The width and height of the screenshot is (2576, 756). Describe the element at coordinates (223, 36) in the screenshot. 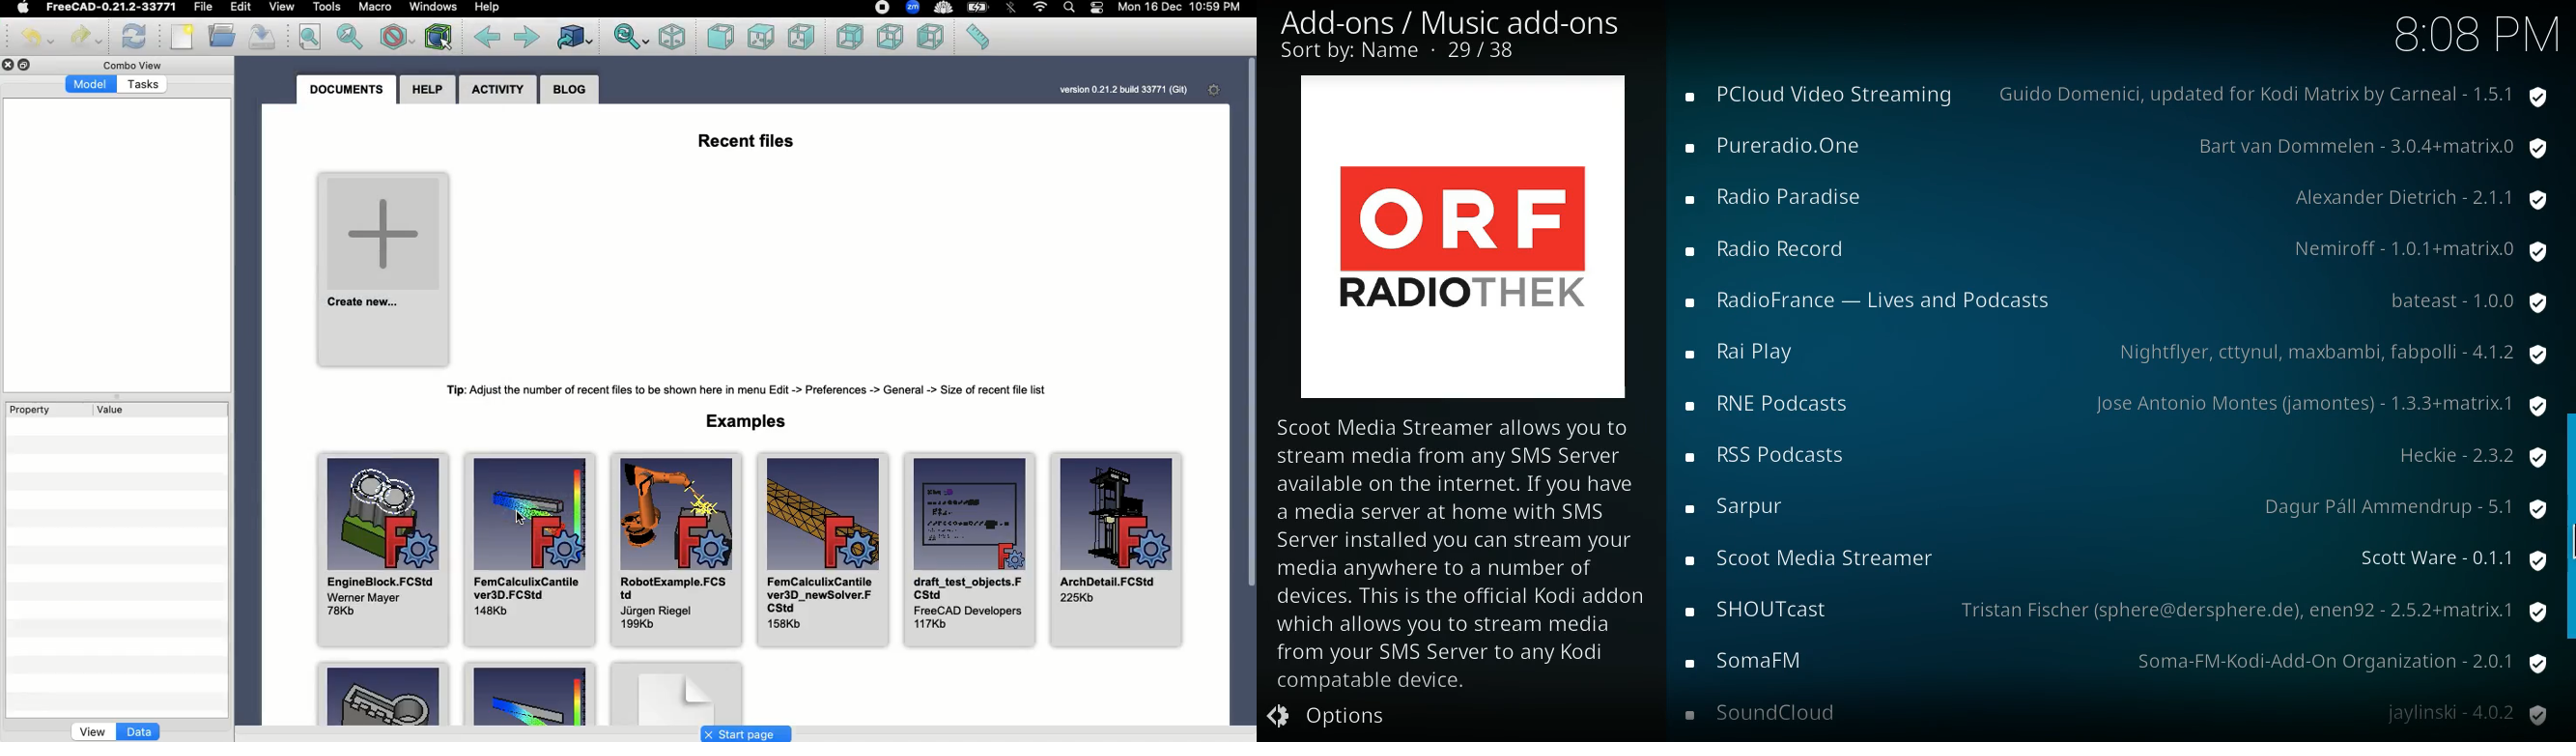

I see `Open` at that location.